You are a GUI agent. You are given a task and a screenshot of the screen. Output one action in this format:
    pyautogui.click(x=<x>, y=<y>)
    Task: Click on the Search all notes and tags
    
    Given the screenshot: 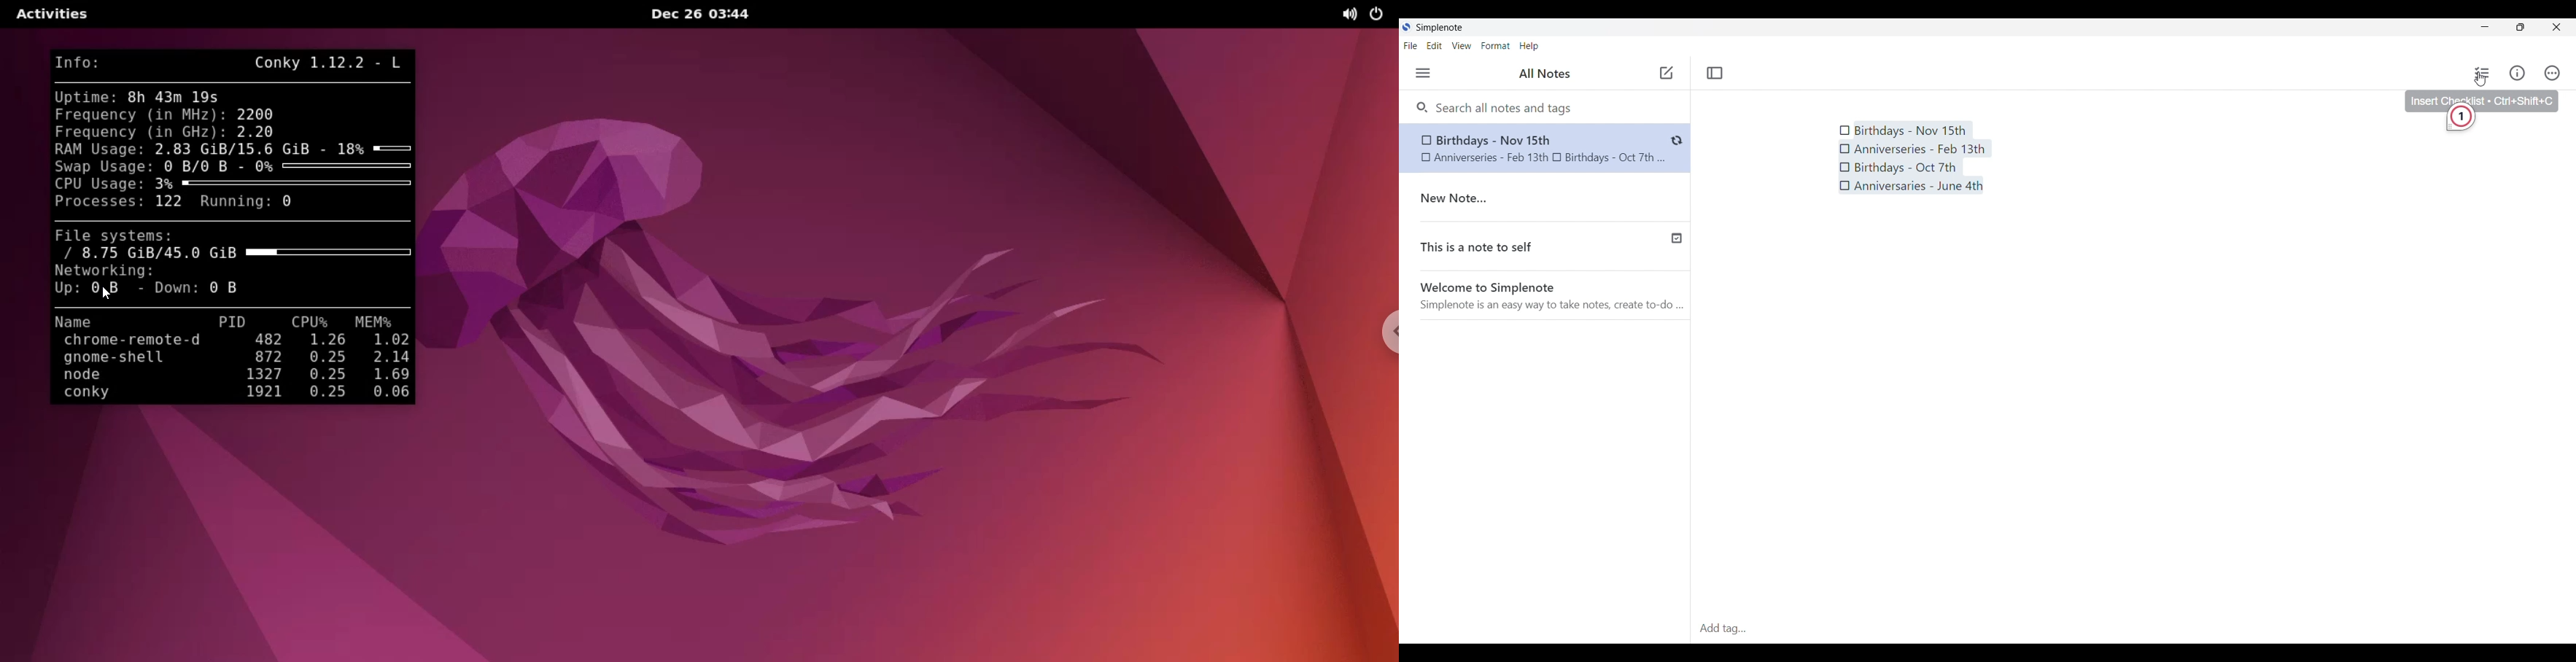 What is the action you would take?
    pyautogui.click(x=1507, y=108)
    